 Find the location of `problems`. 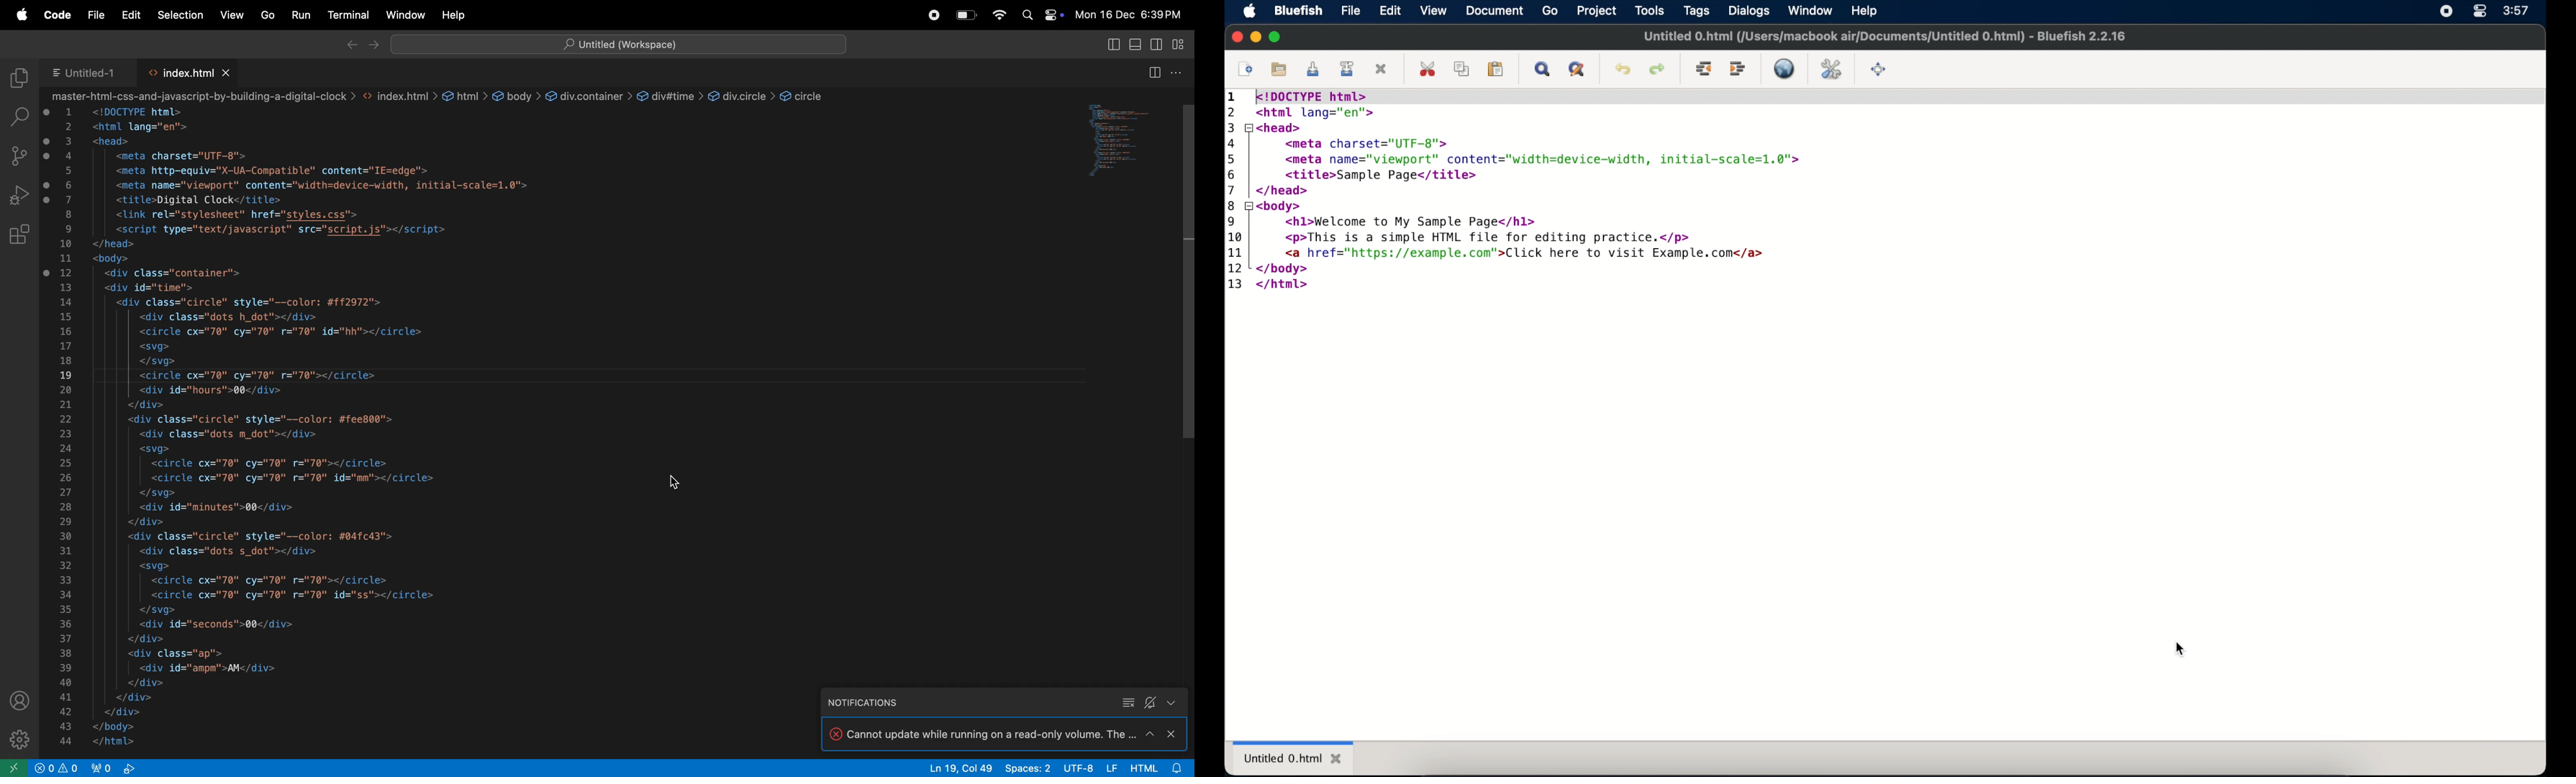

problems is located at coordinates (59, 768).